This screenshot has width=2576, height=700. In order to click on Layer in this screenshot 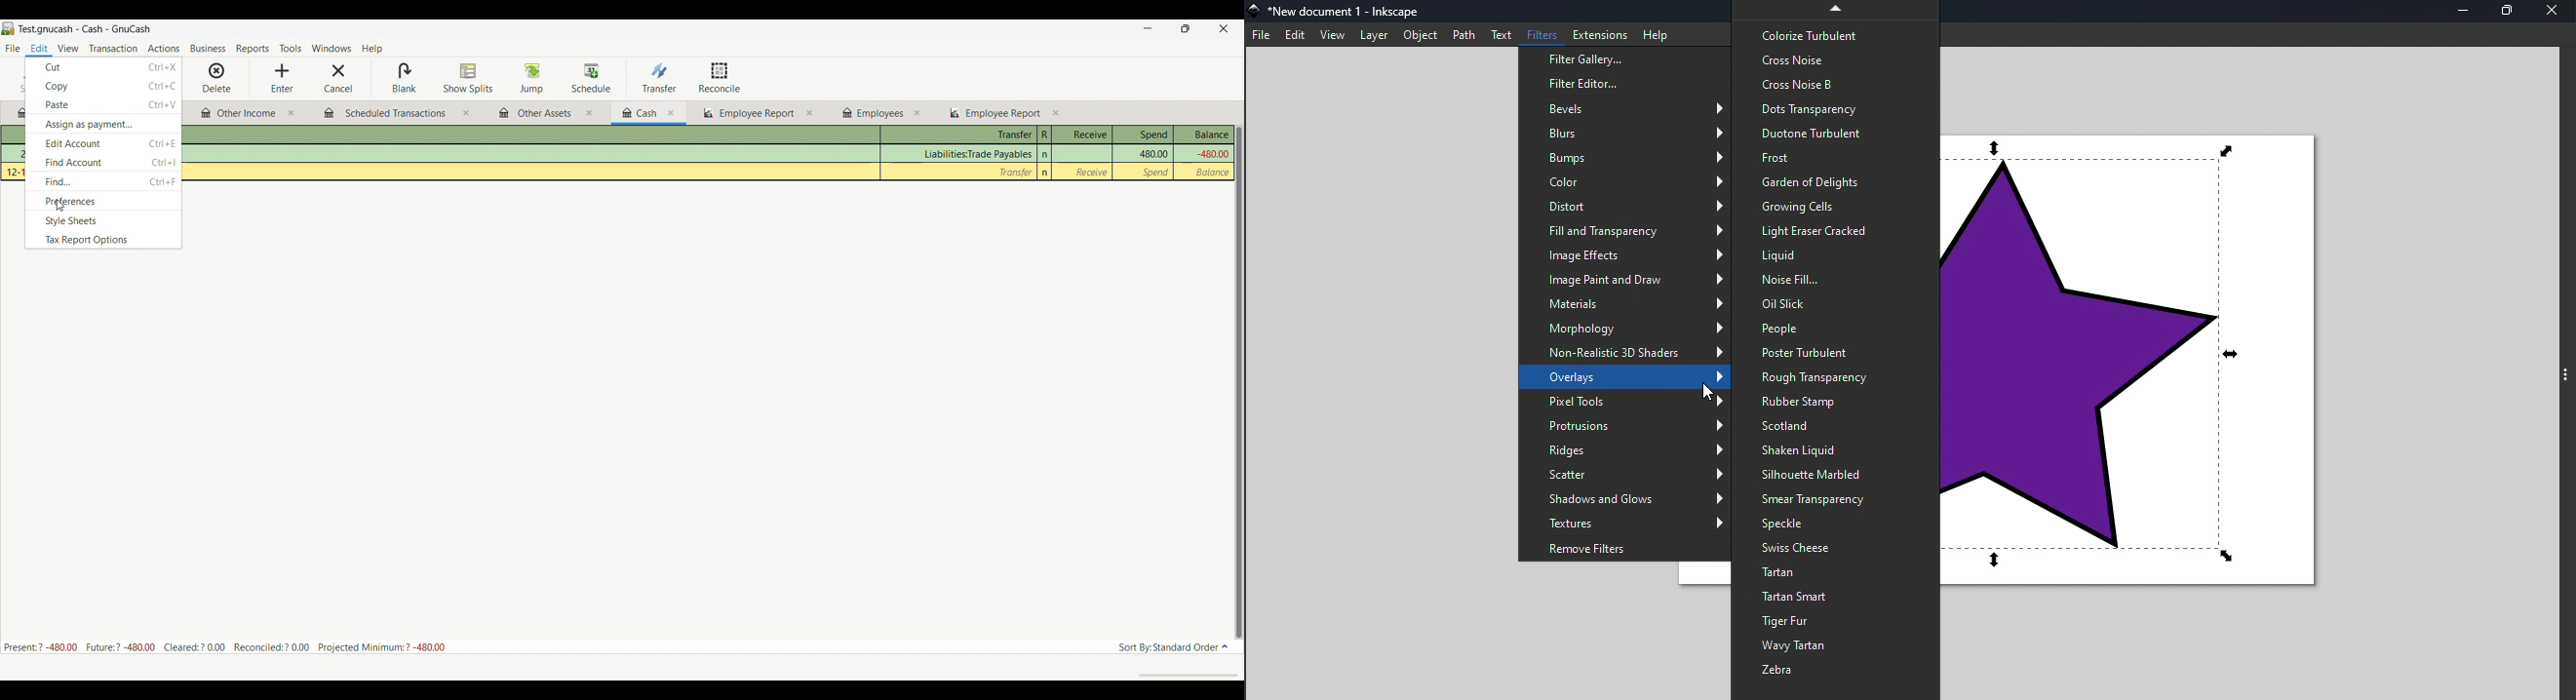, I will do `click(1372, 35)`.